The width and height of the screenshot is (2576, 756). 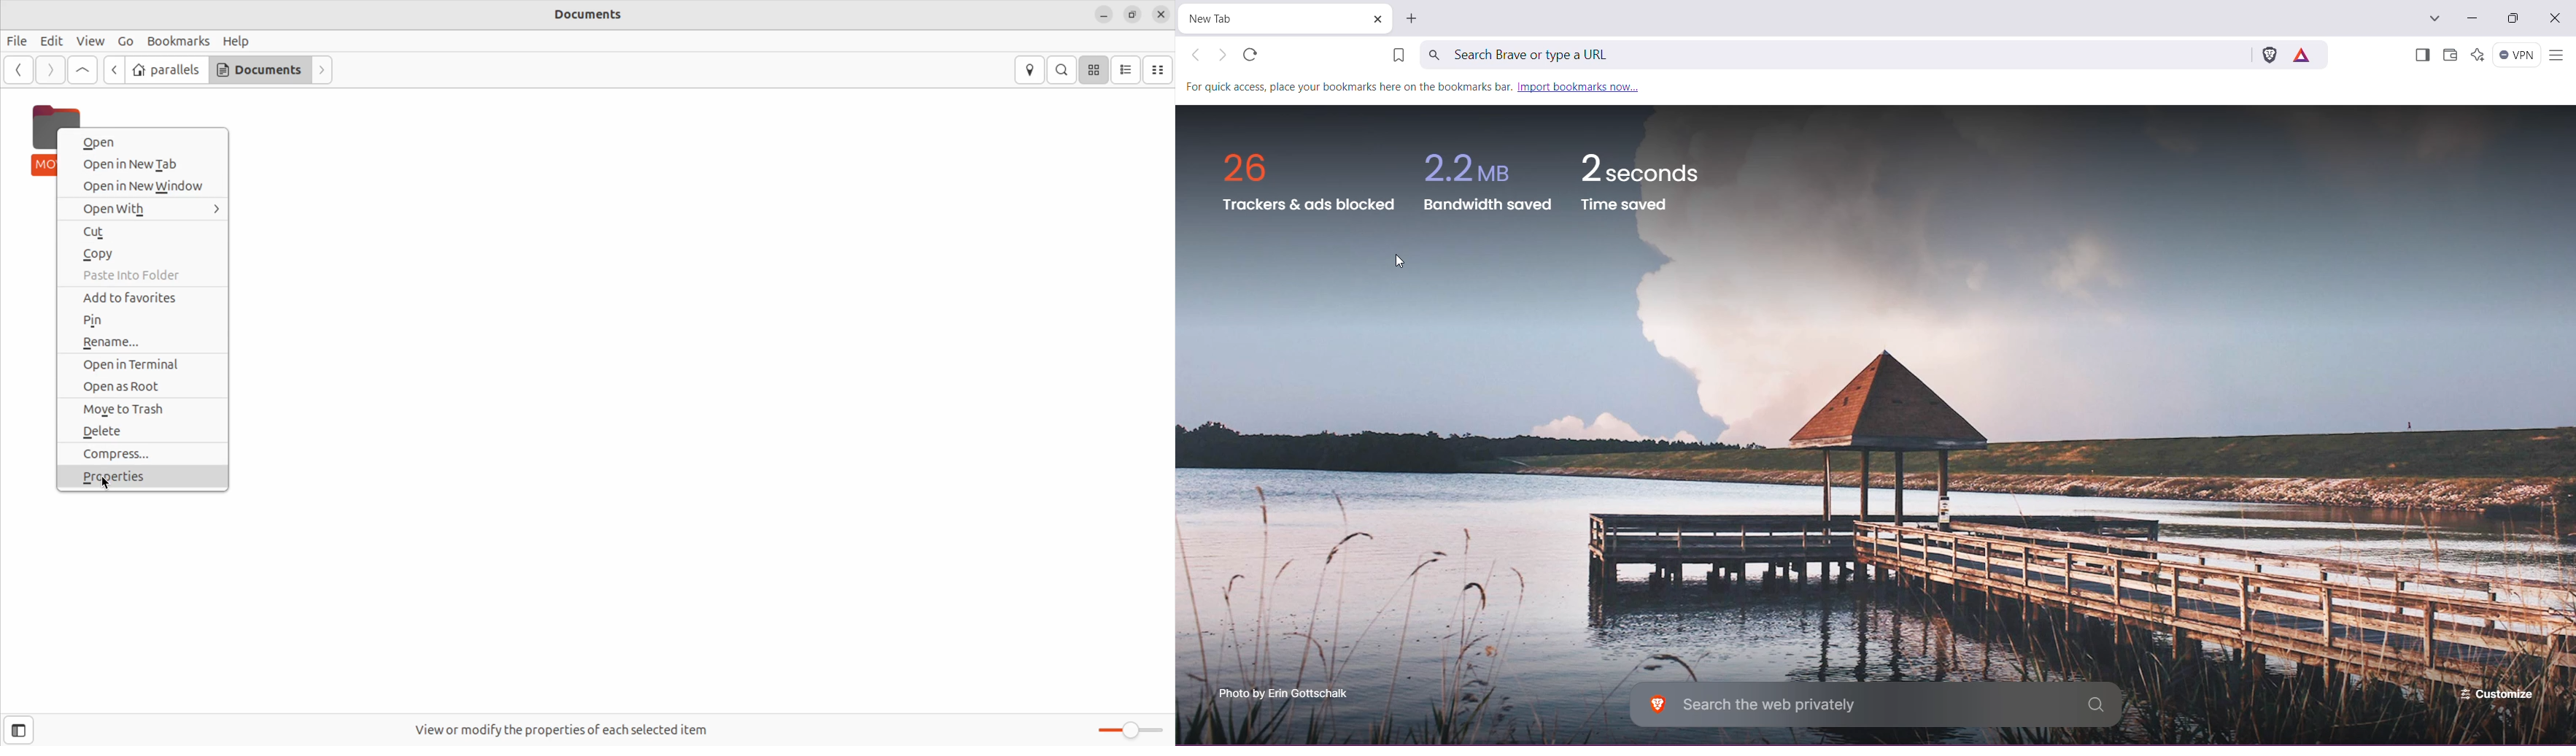 What do you see at coordinates (1256, 56) in the screenshot?
I see `refresh` at bounding box center [1256, 56].